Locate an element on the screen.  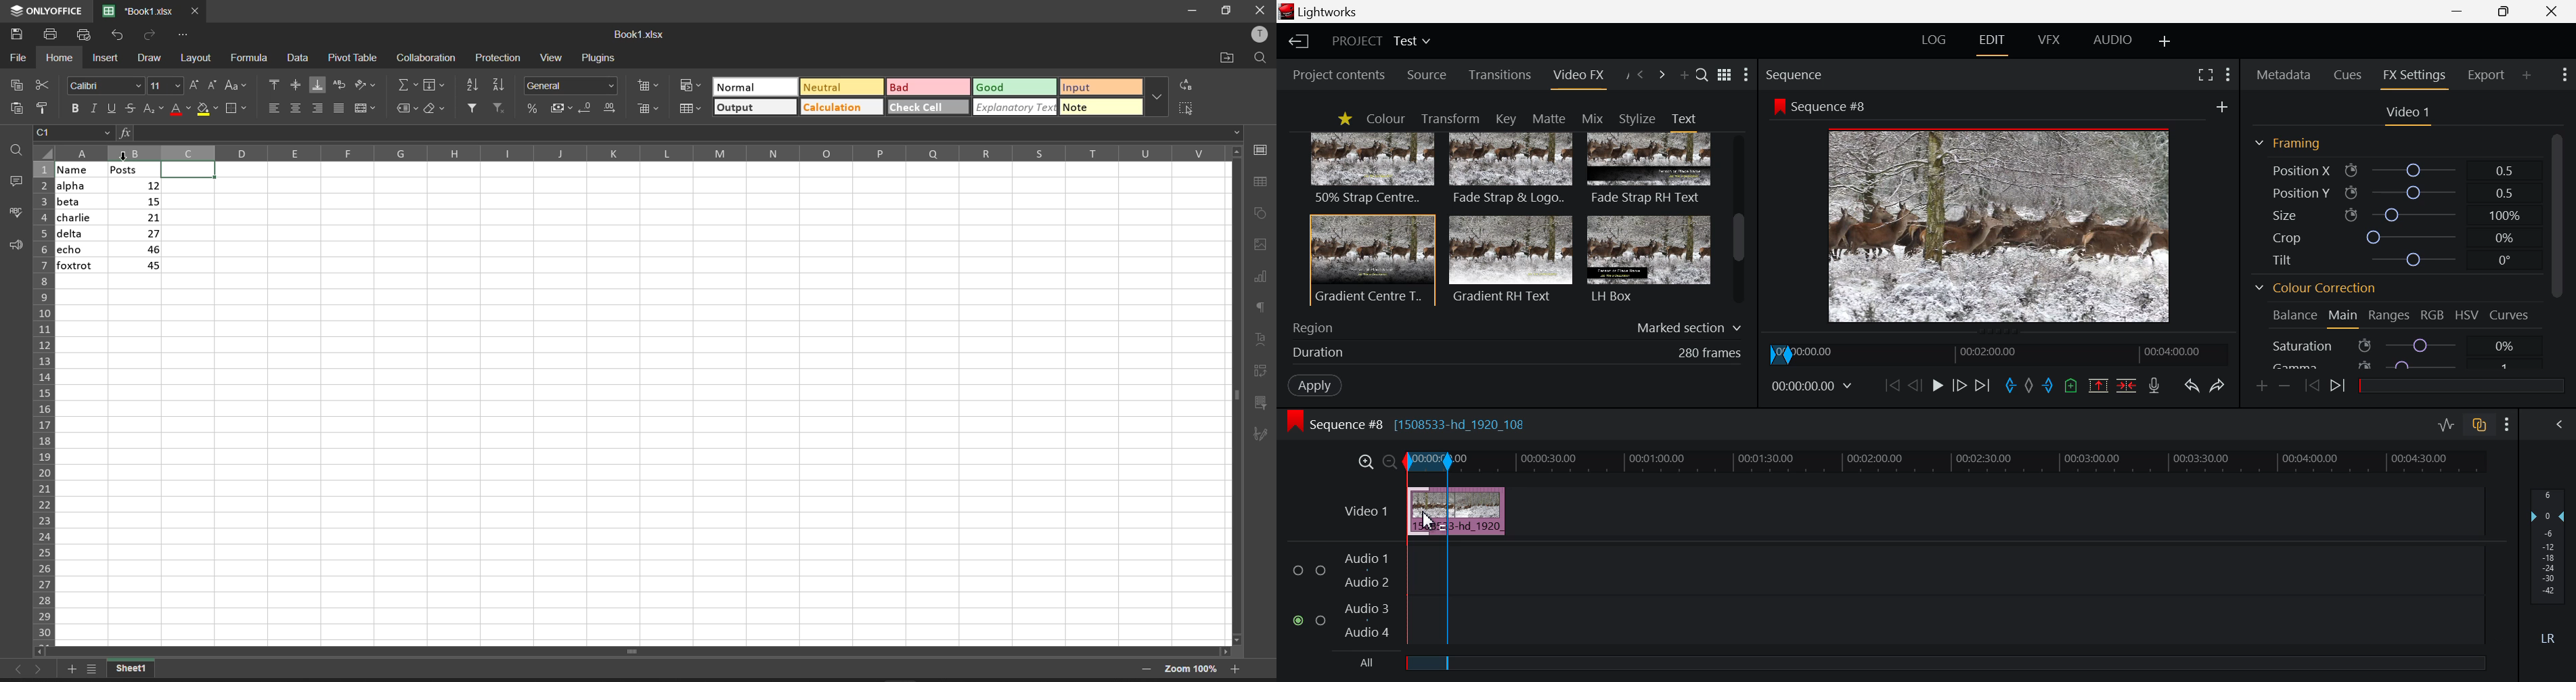
comments is located at coordinates (16, 184).